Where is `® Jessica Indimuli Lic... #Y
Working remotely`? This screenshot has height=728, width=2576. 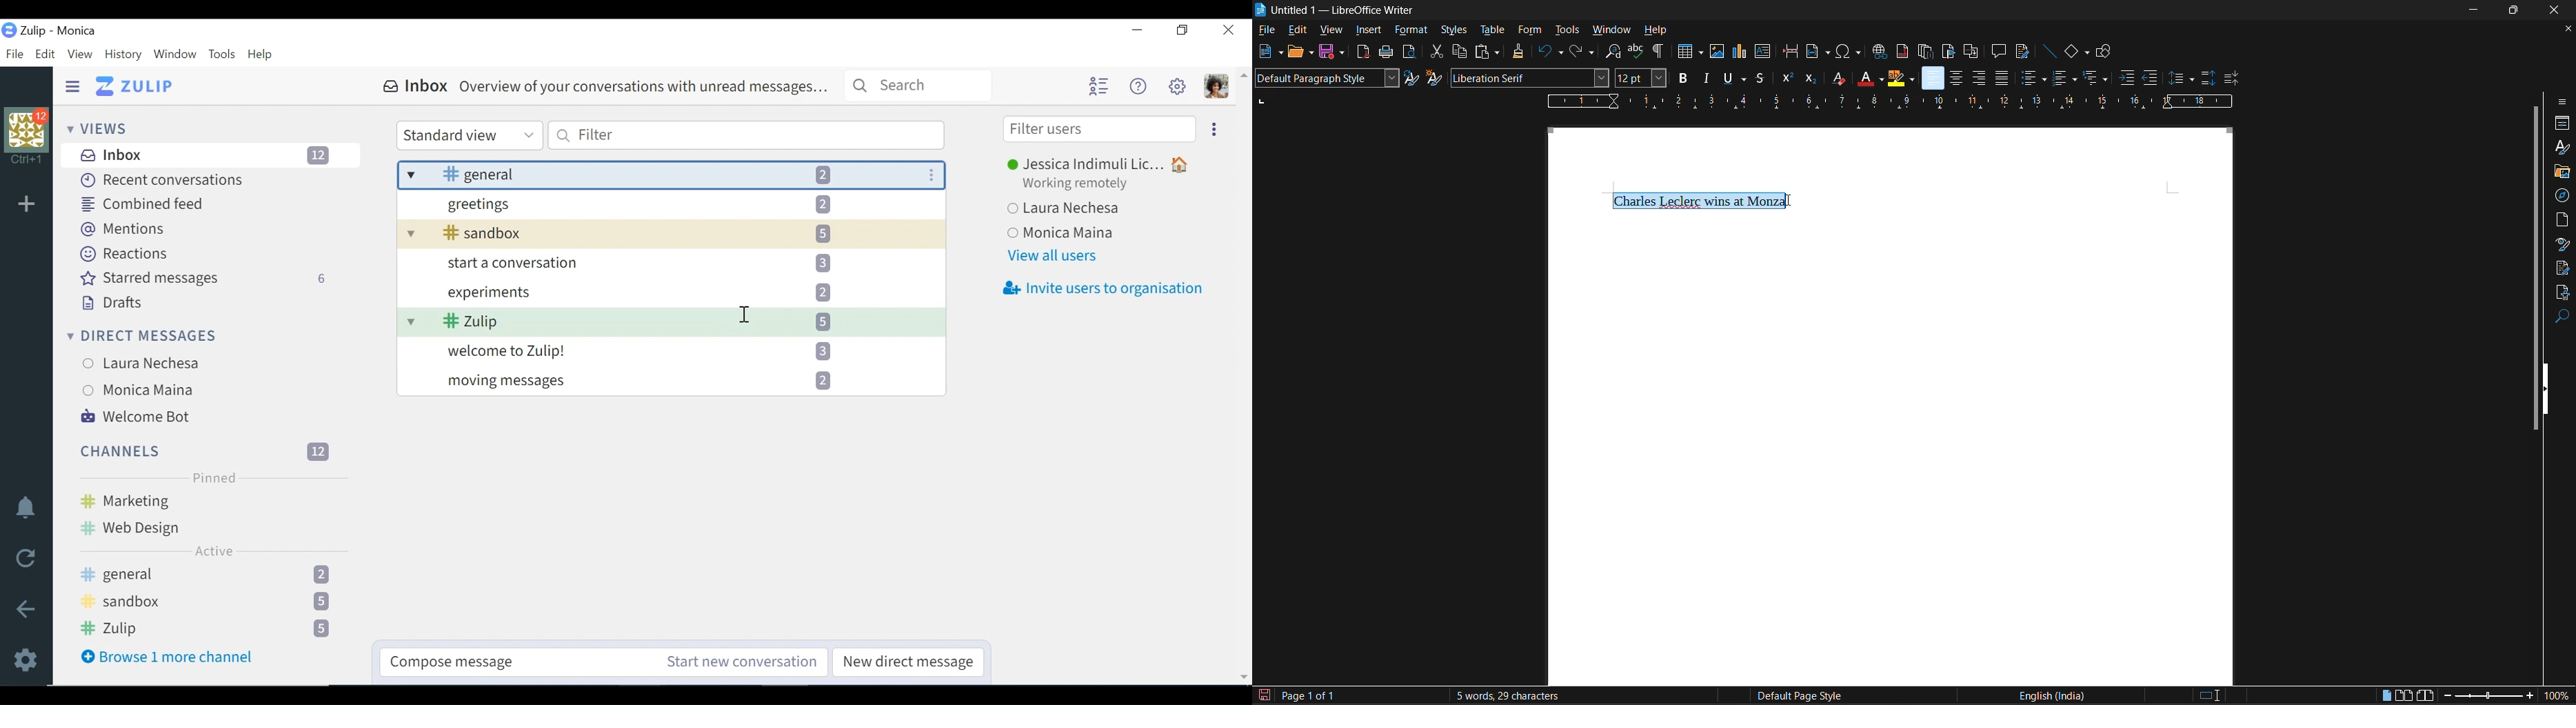
® Jessica Indimuli Lic... #Y
Working remotely is located at coordinates (1100, 172).